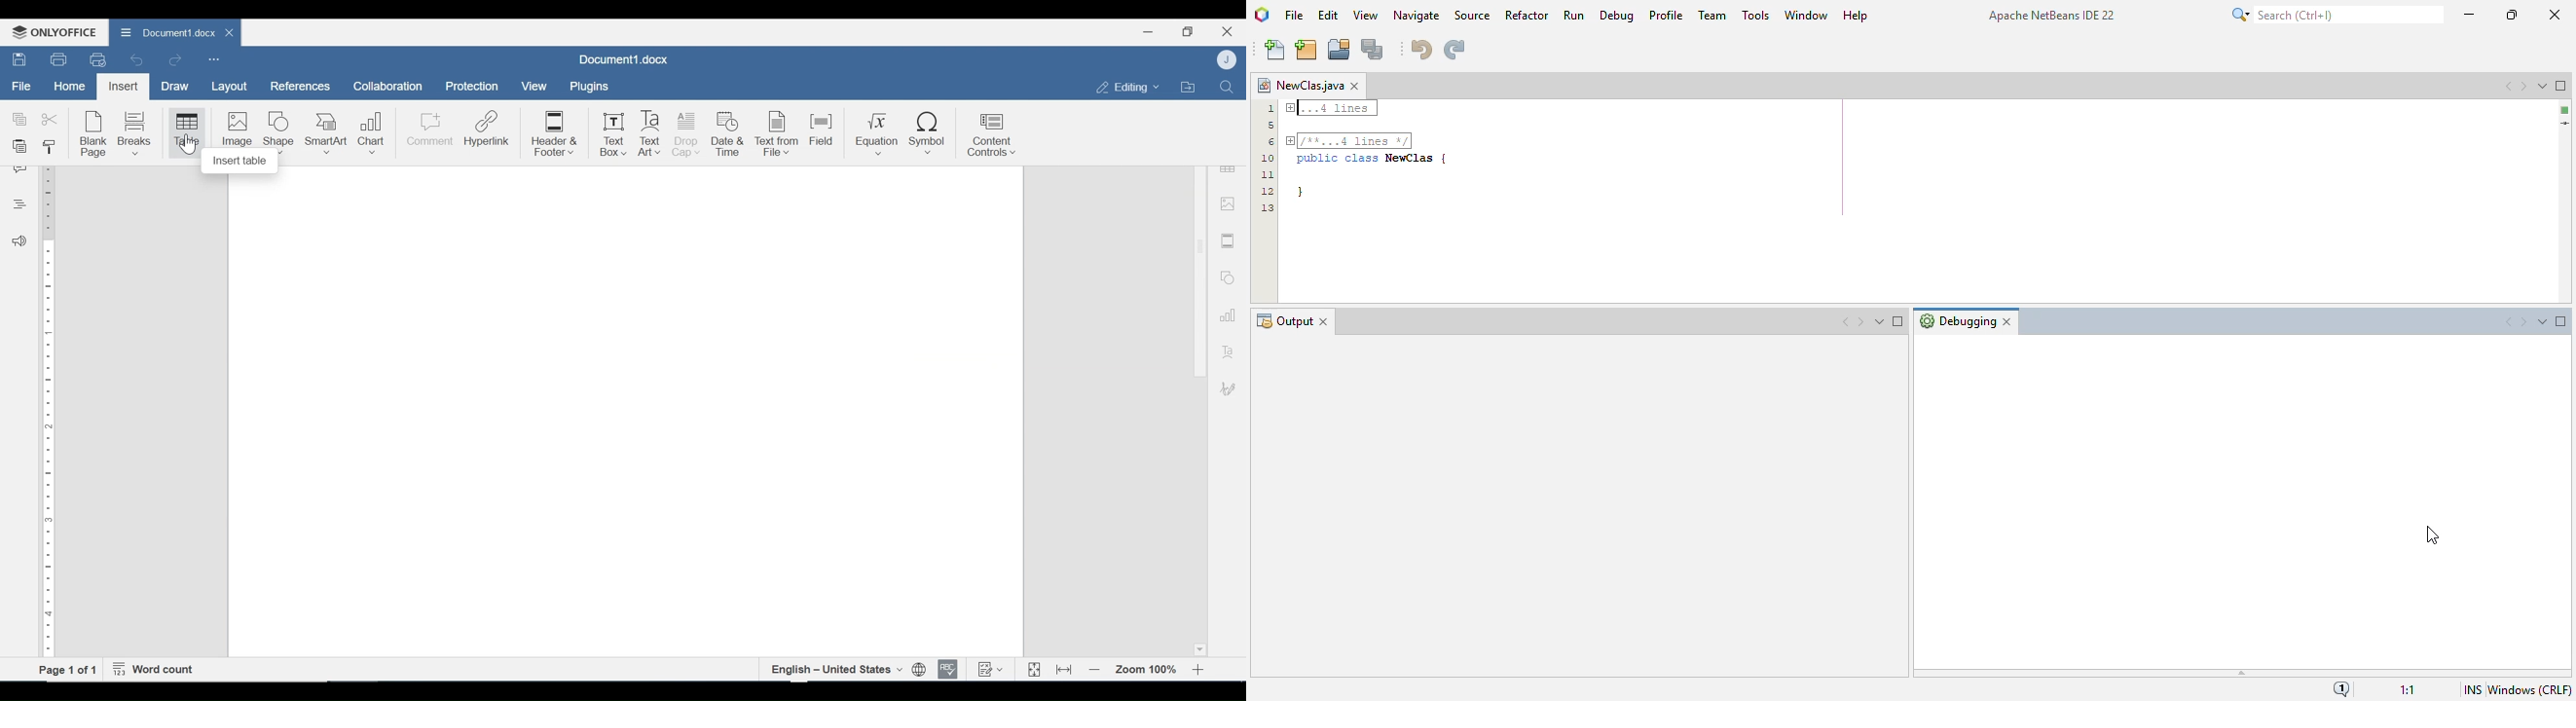 This screenshot has width=2576, height=728. Describe the element at coordinates (1228, 241) in the screenshot. I see `Header and Footer` at that location.